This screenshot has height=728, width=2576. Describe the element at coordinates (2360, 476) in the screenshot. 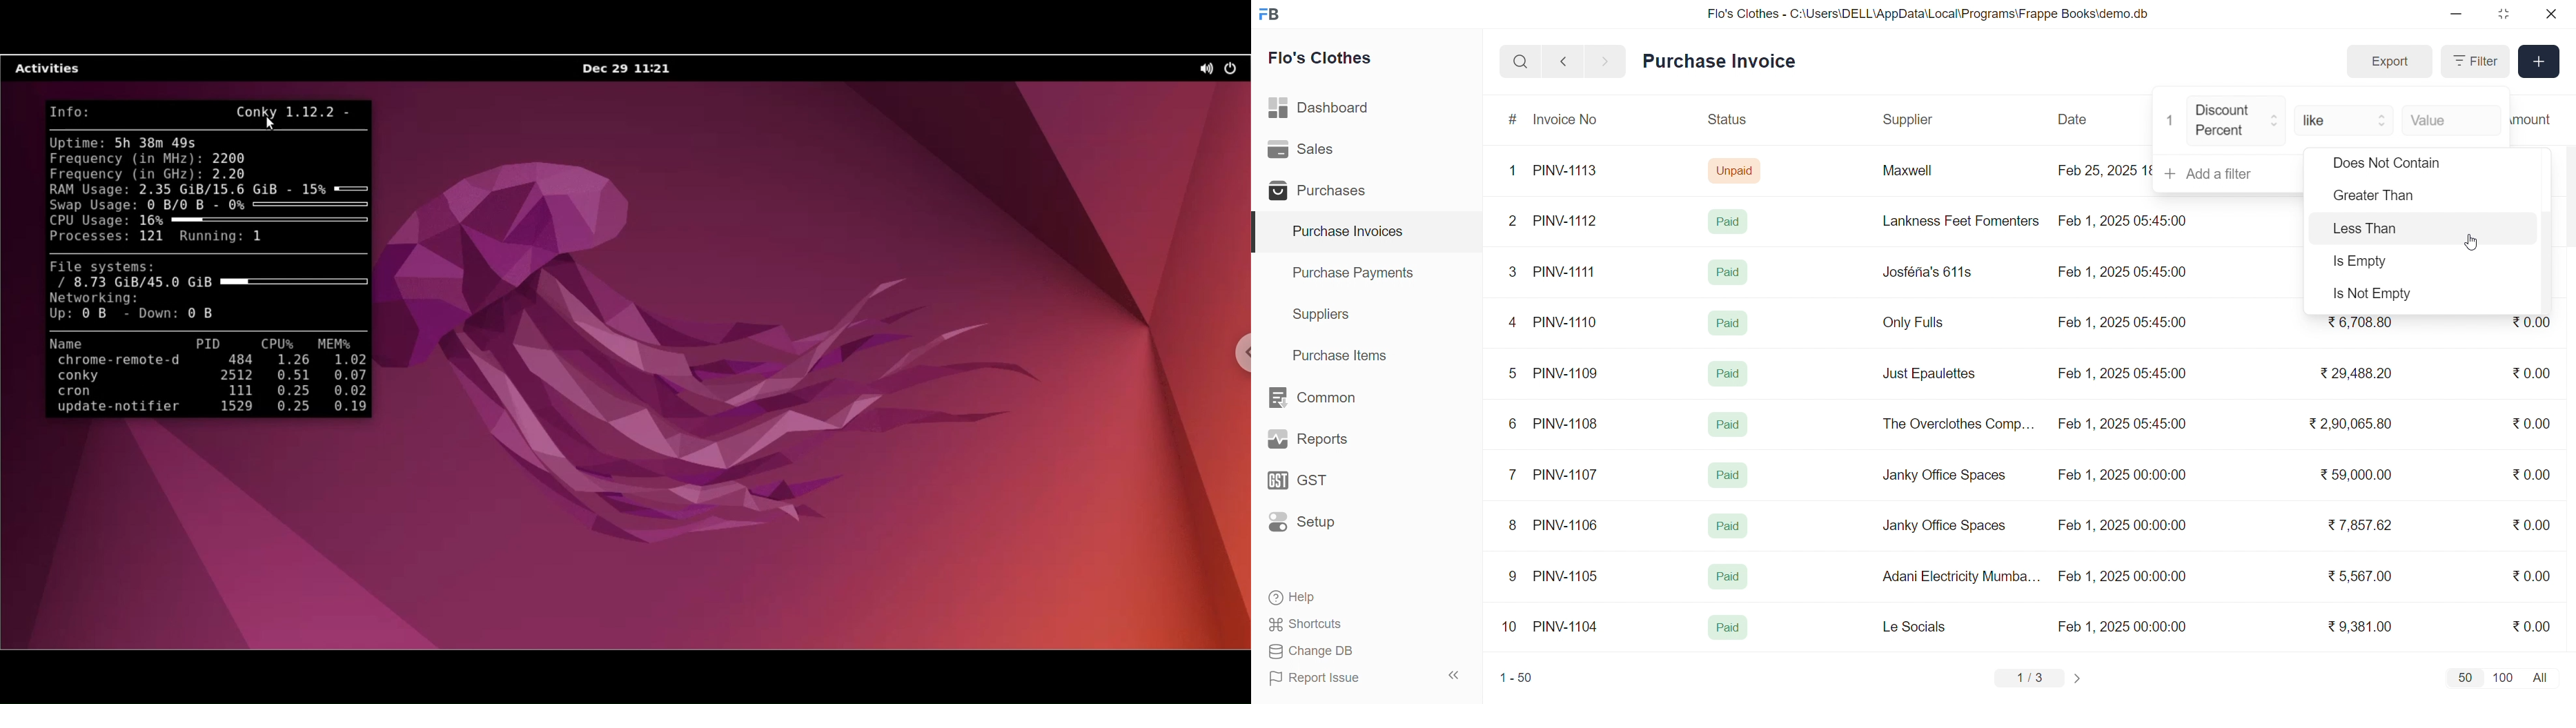

I see `₹ 59,000.00` at that location.